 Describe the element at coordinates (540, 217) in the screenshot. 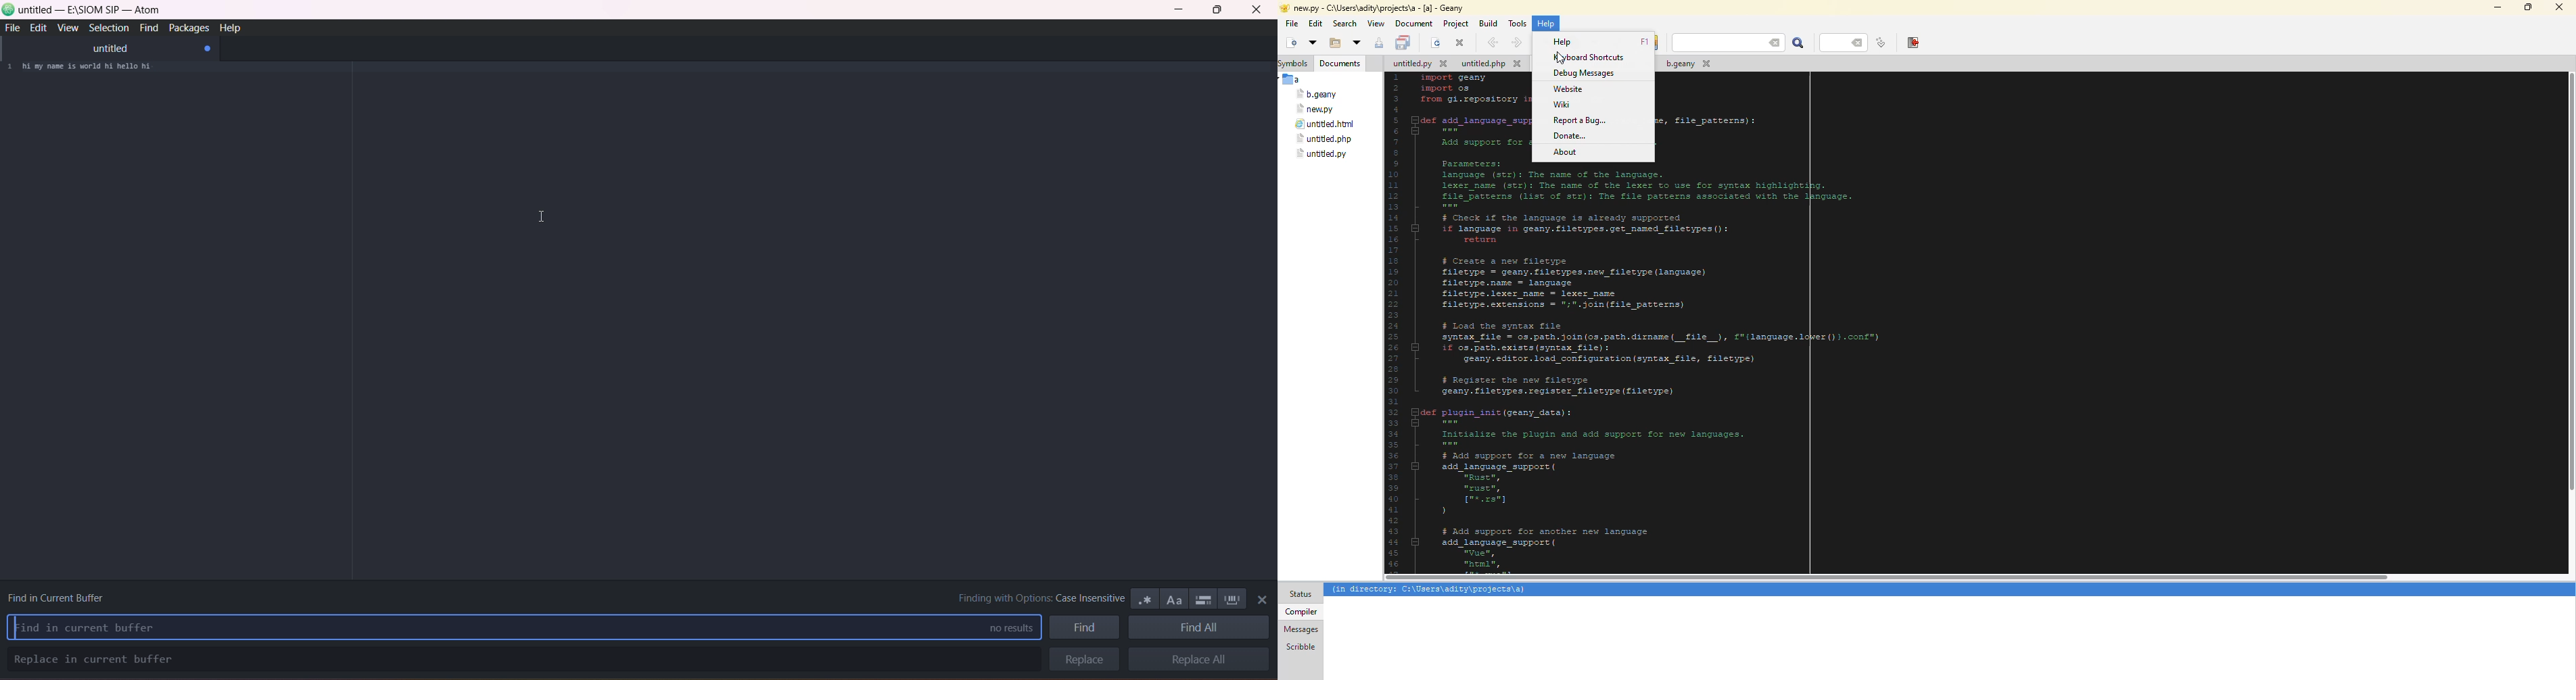

I see `cursor` at that location.